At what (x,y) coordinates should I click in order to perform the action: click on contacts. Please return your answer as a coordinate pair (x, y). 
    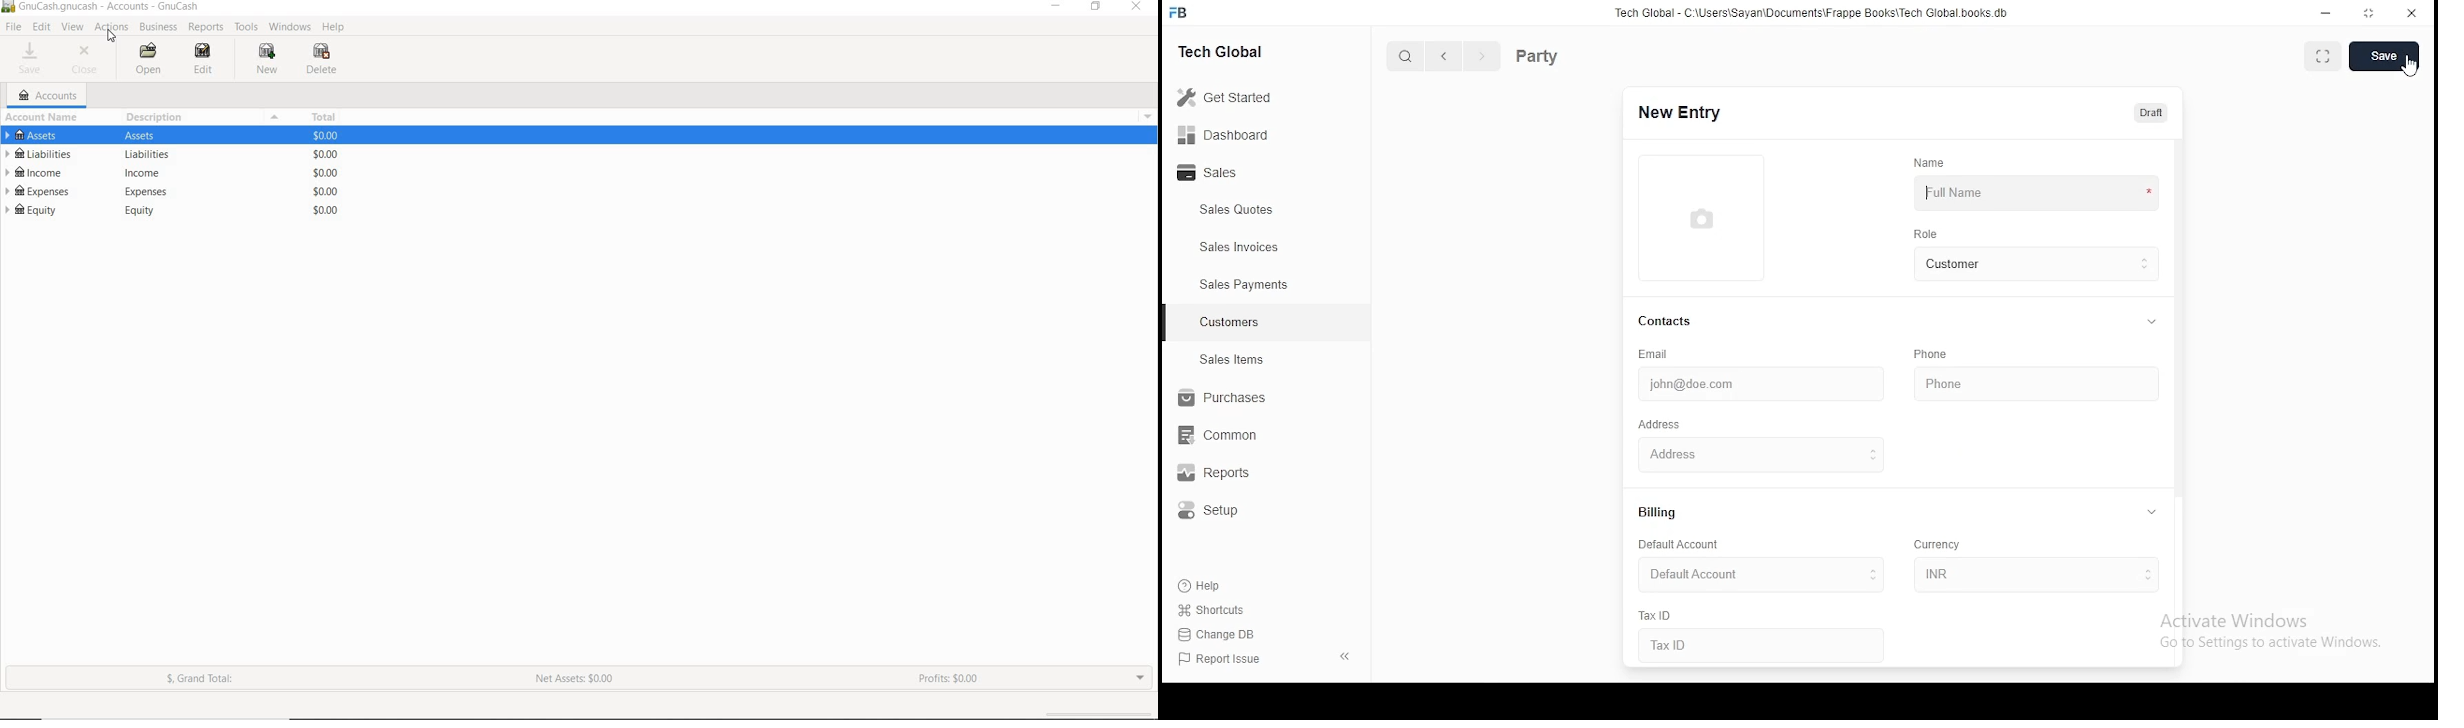
    Looking at the image, I should click on (1666, 322).